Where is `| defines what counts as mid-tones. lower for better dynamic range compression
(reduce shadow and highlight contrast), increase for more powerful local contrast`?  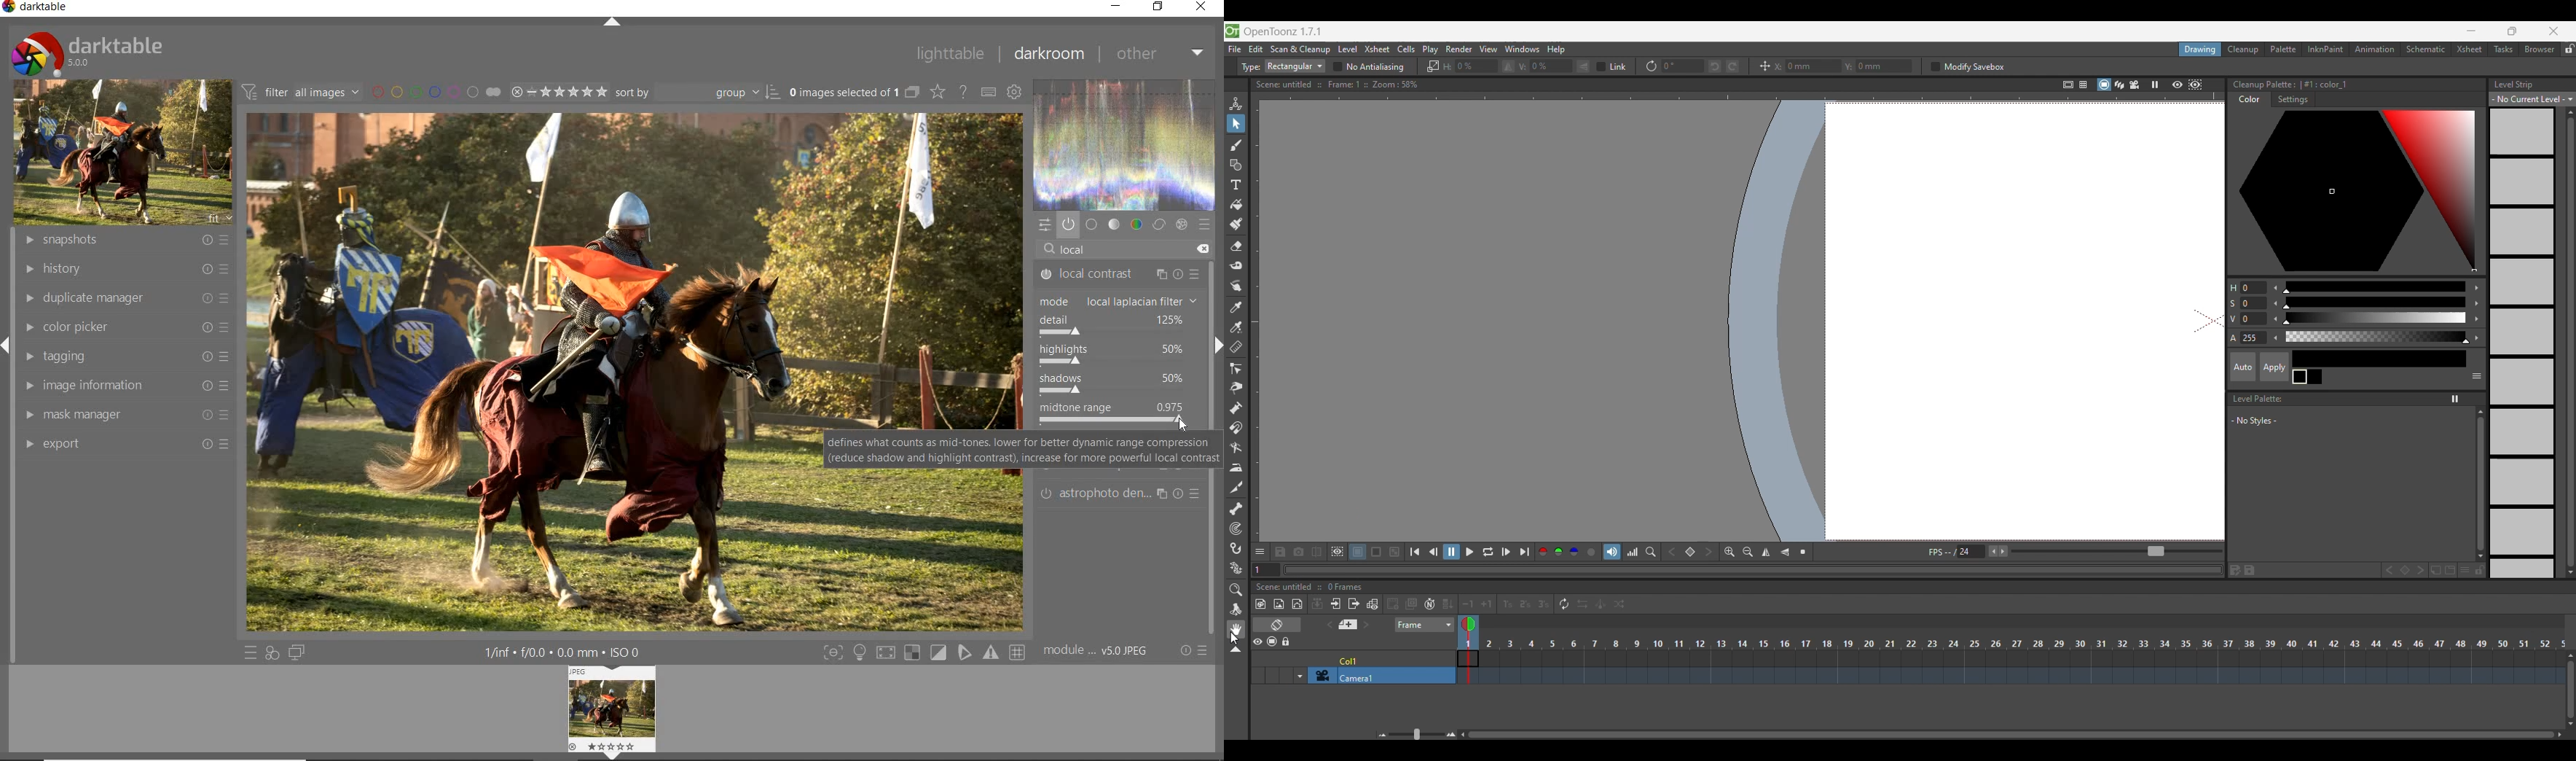
| defines what counts as mid-tones. lower for better dynamic range compression
(reduce shadow and highlight contrast), increase for more powerful local contrast is located at coordinates (1022, 451).